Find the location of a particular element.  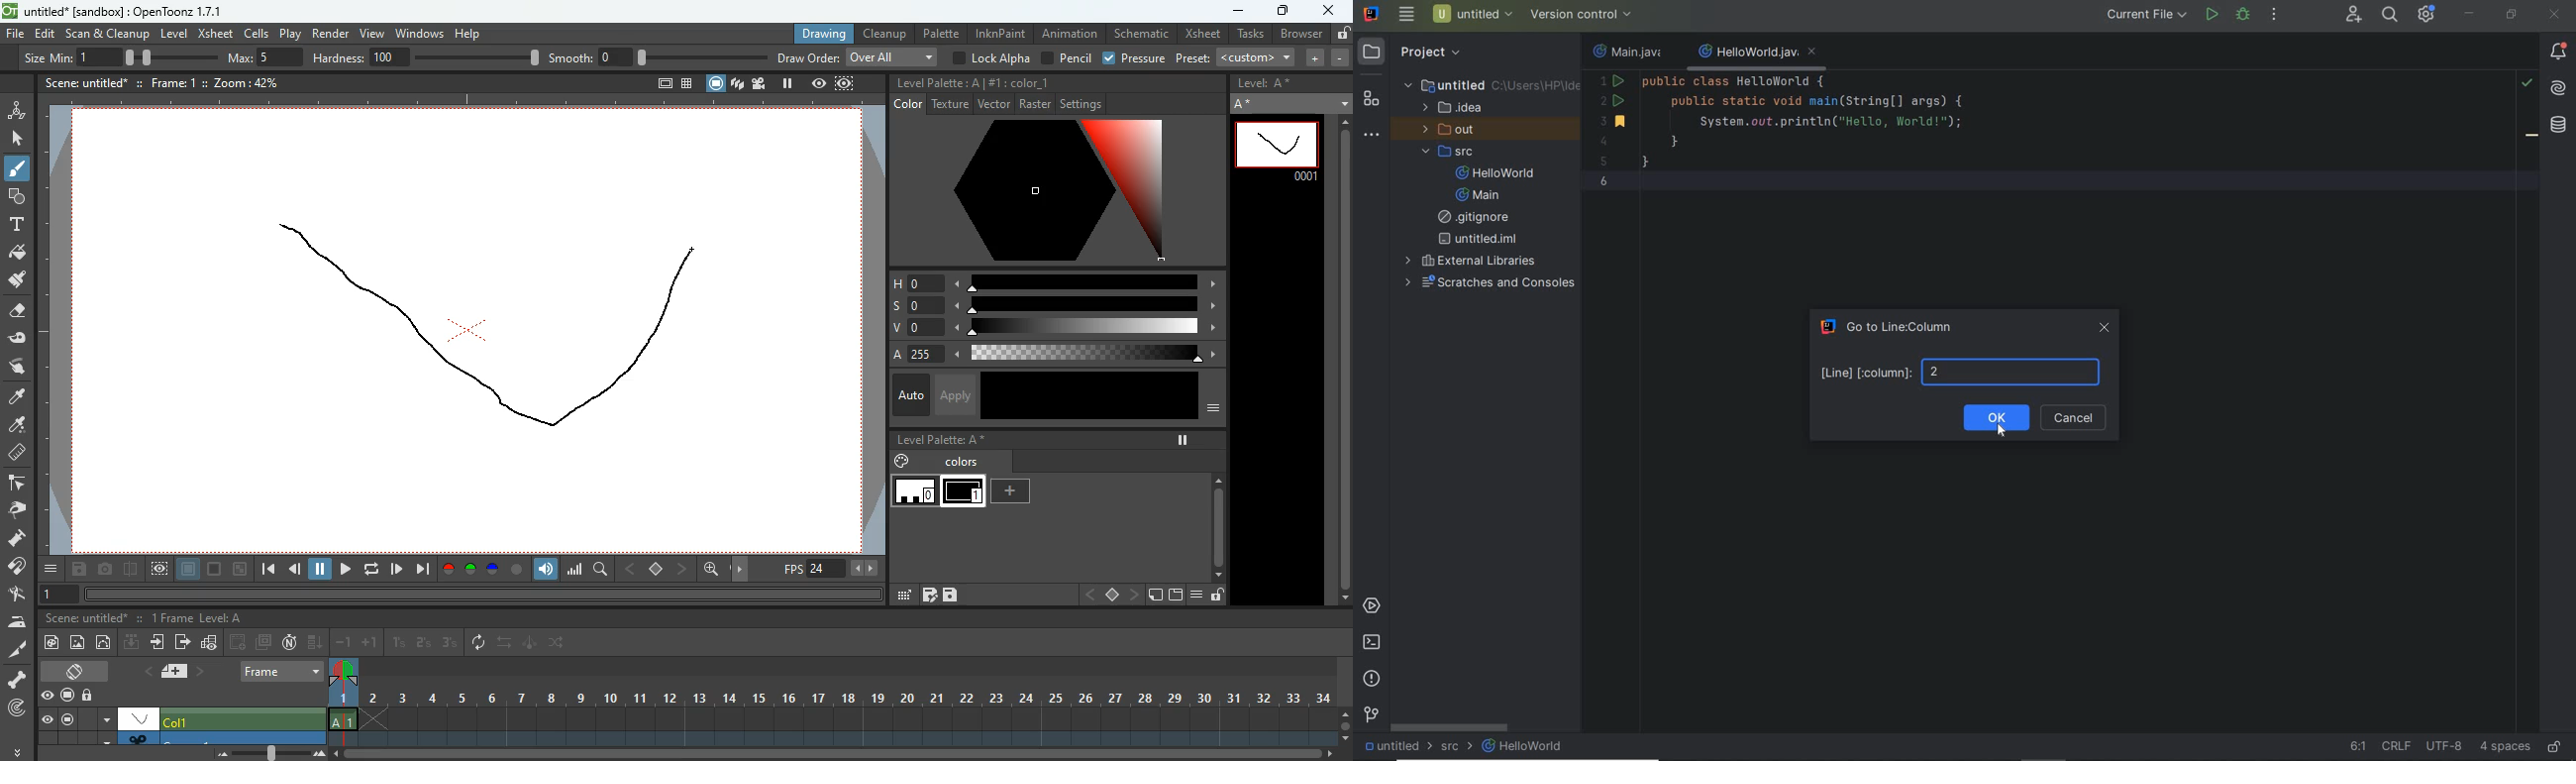

unlock is located at coordinates (1216, 596).